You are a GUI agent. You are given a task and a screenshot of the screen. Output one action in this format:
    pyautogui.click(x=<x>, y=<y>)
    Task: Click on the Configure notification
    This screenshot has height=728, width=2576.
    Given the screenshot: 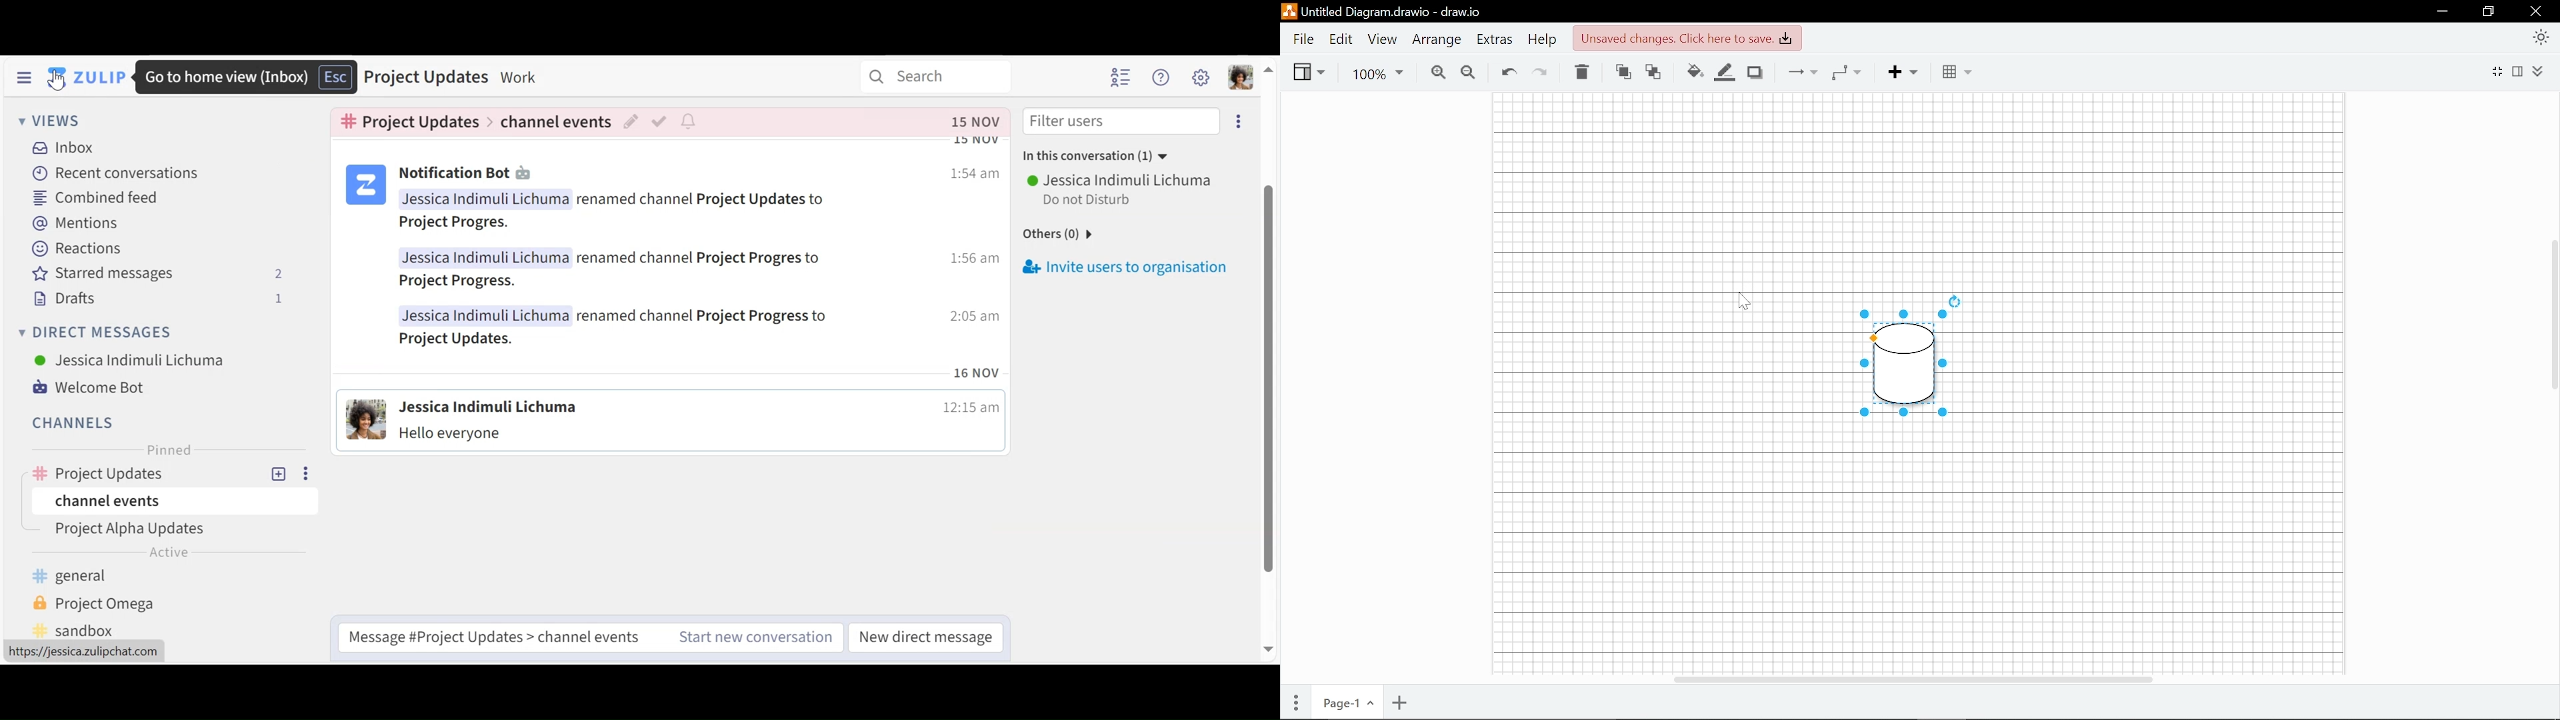 What is the action you would take?
    pyautogui.click(x=691, y=122)
    